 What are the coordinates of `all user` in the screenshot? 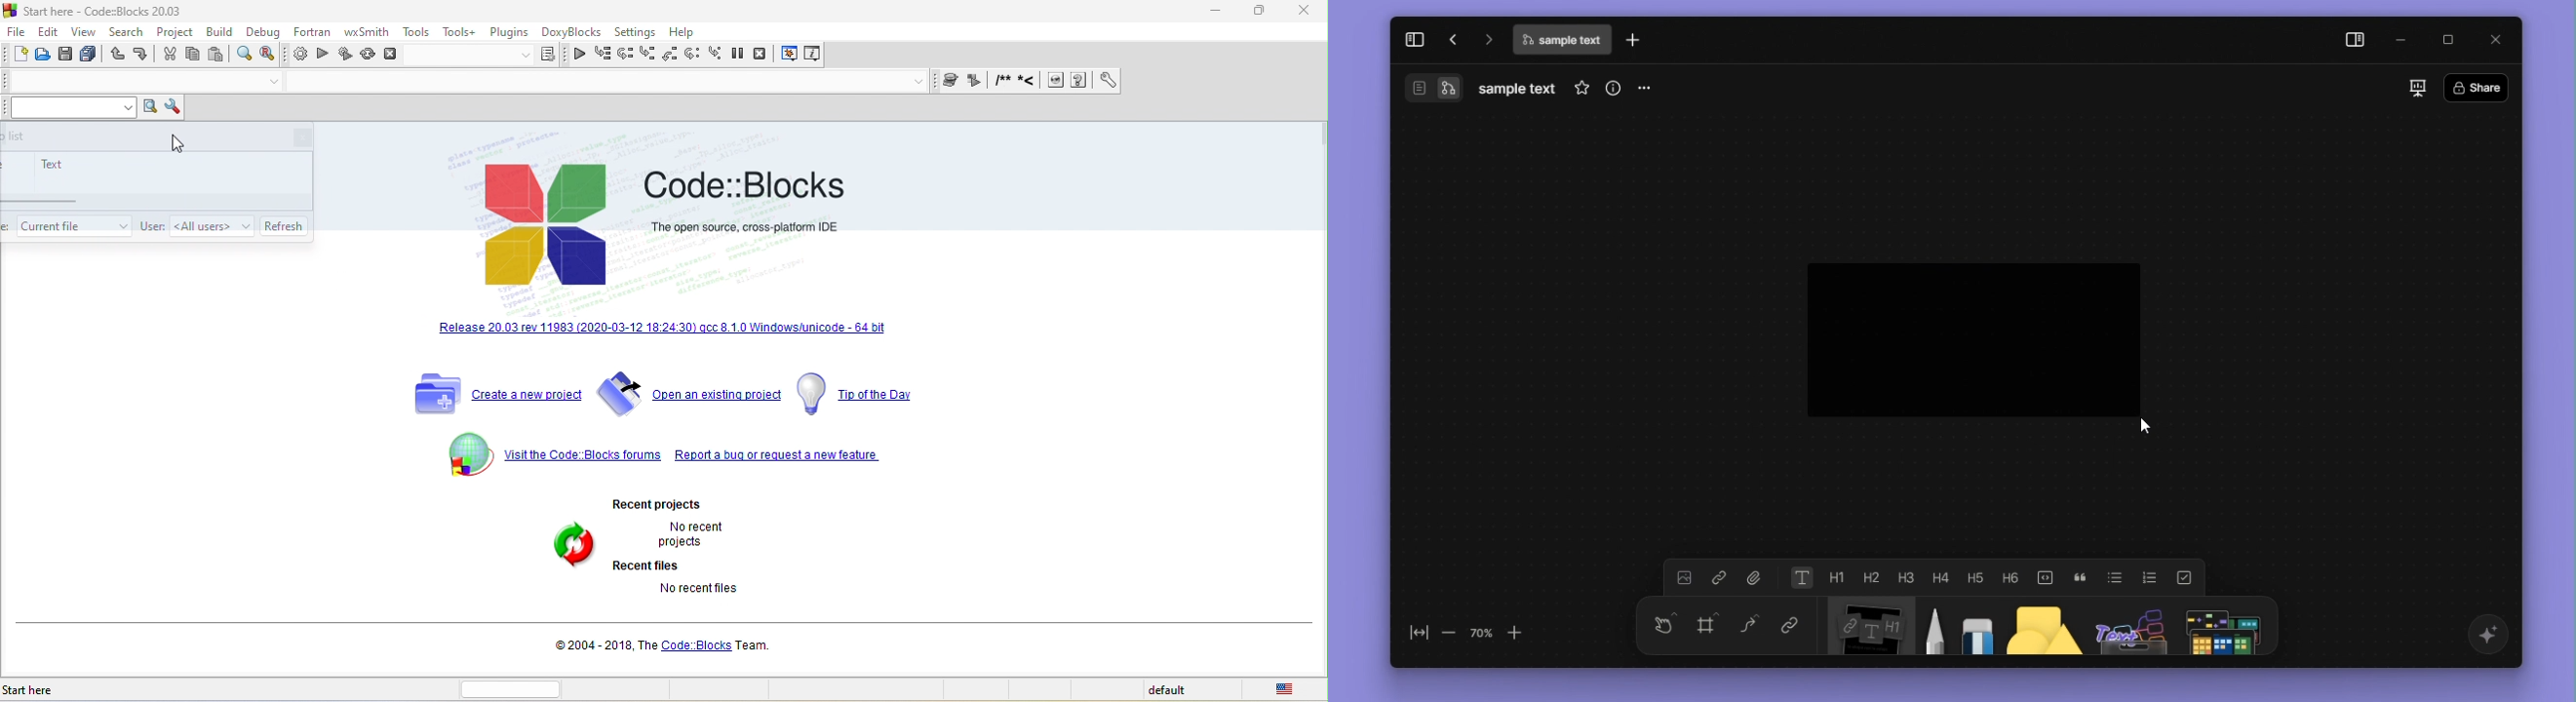 It's located at (211, 225).